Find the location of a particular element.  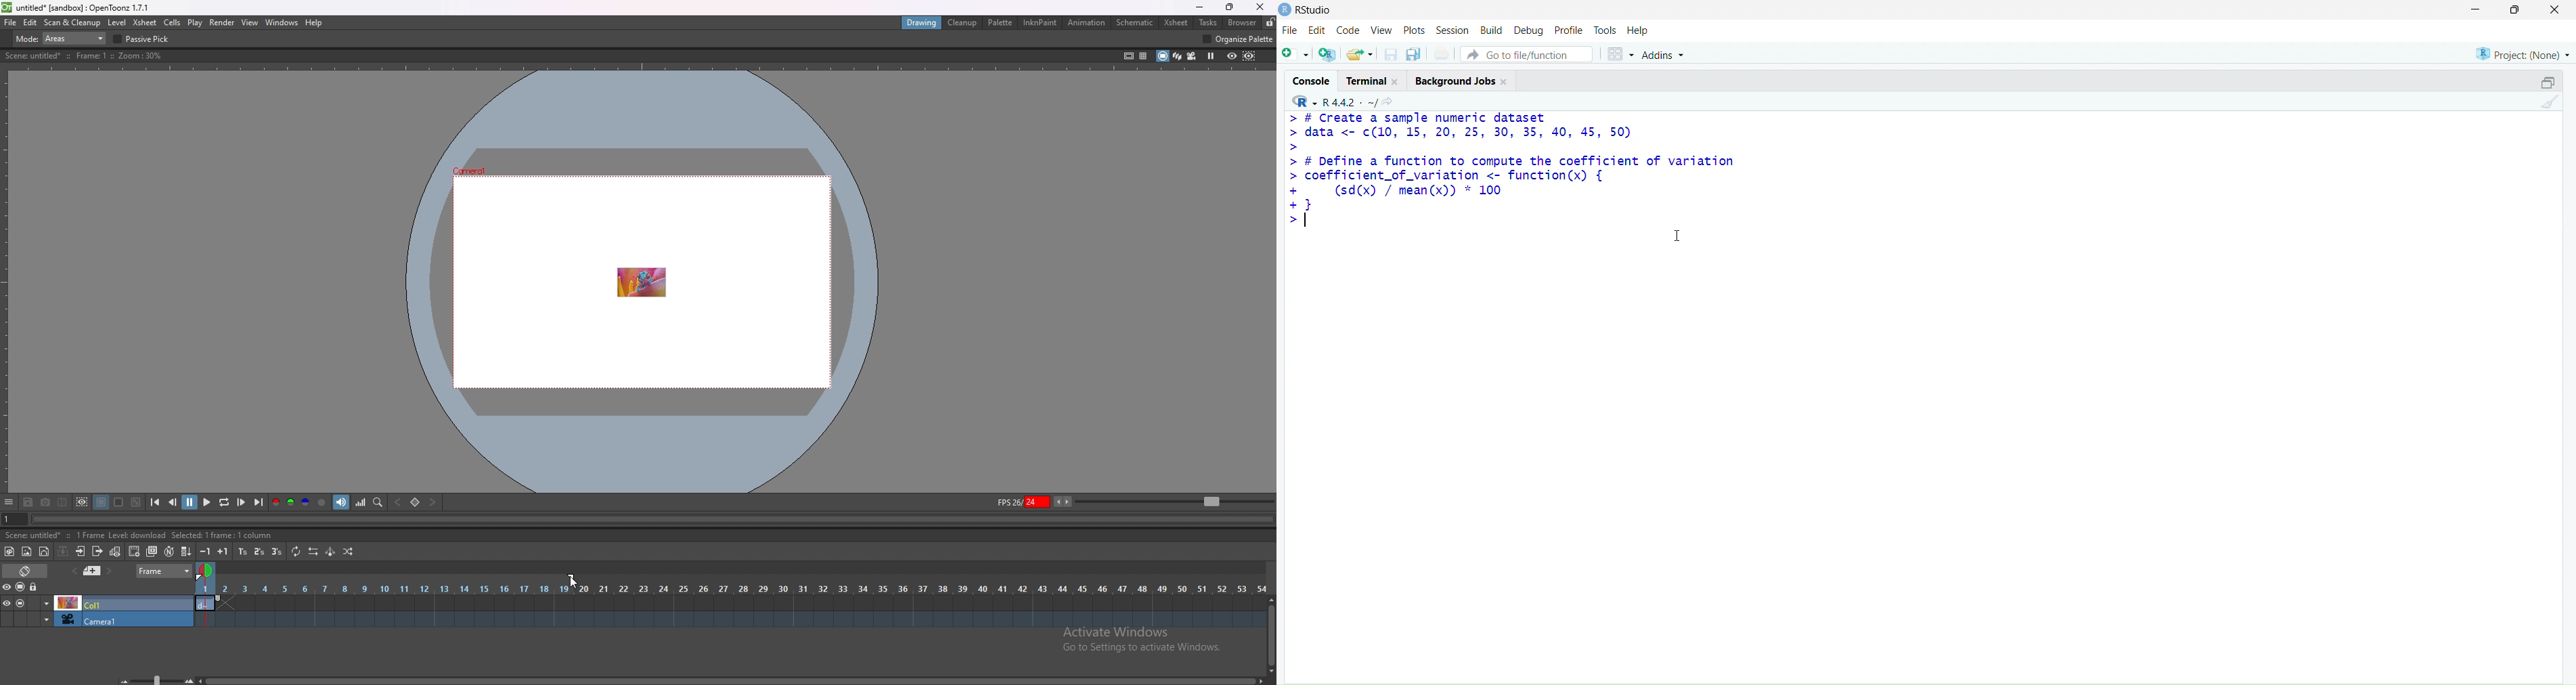

debug is located at coordinates (1528, 32).